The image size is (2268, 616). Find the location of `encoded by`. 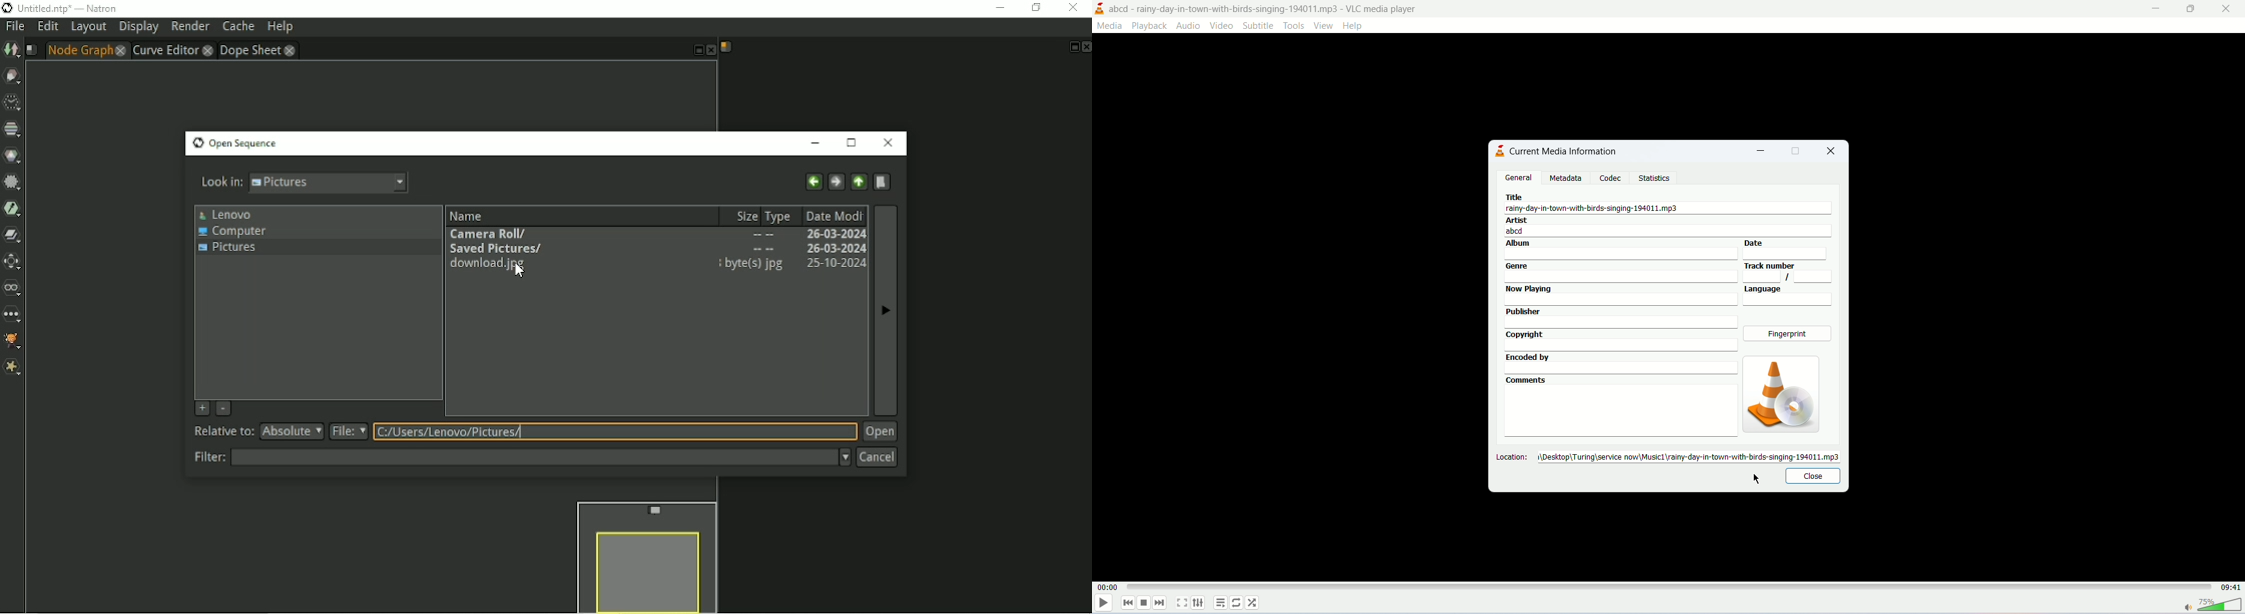

encoded by is located at coordinates (1620, 362).